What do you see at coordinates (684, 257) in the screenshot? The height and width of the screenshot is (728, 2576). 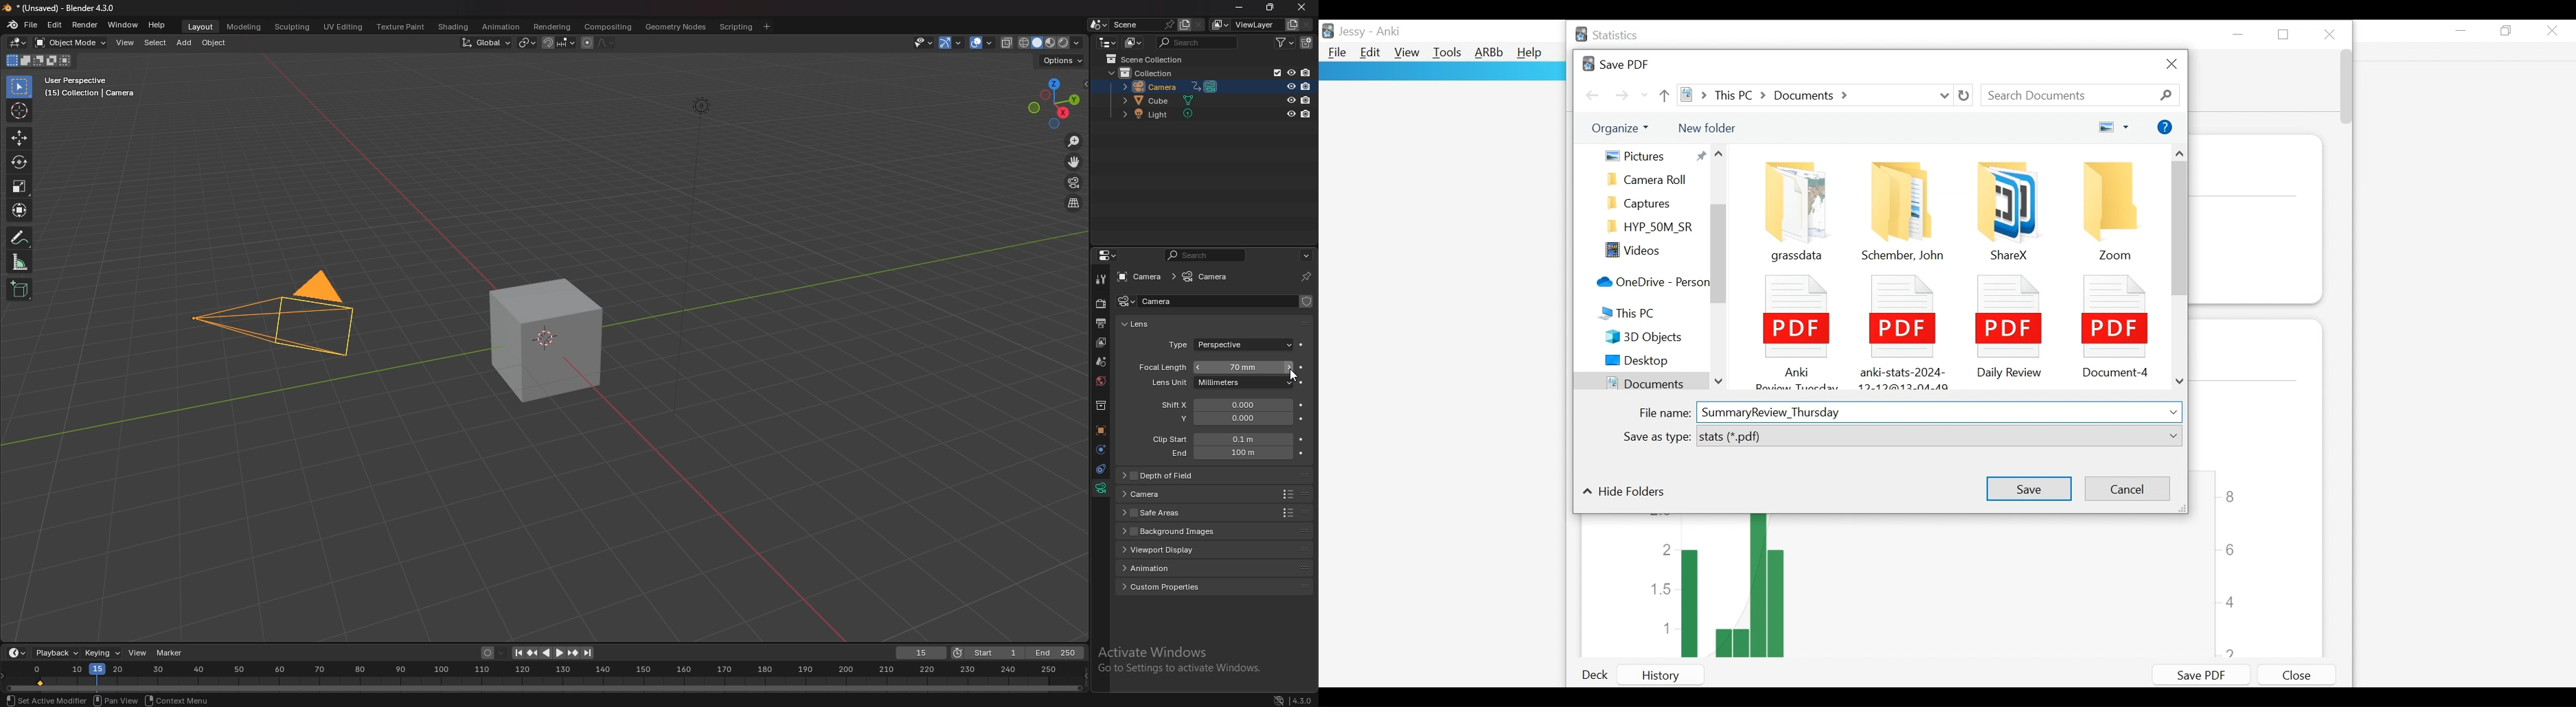 I see `` at bounding box center [684, 257].